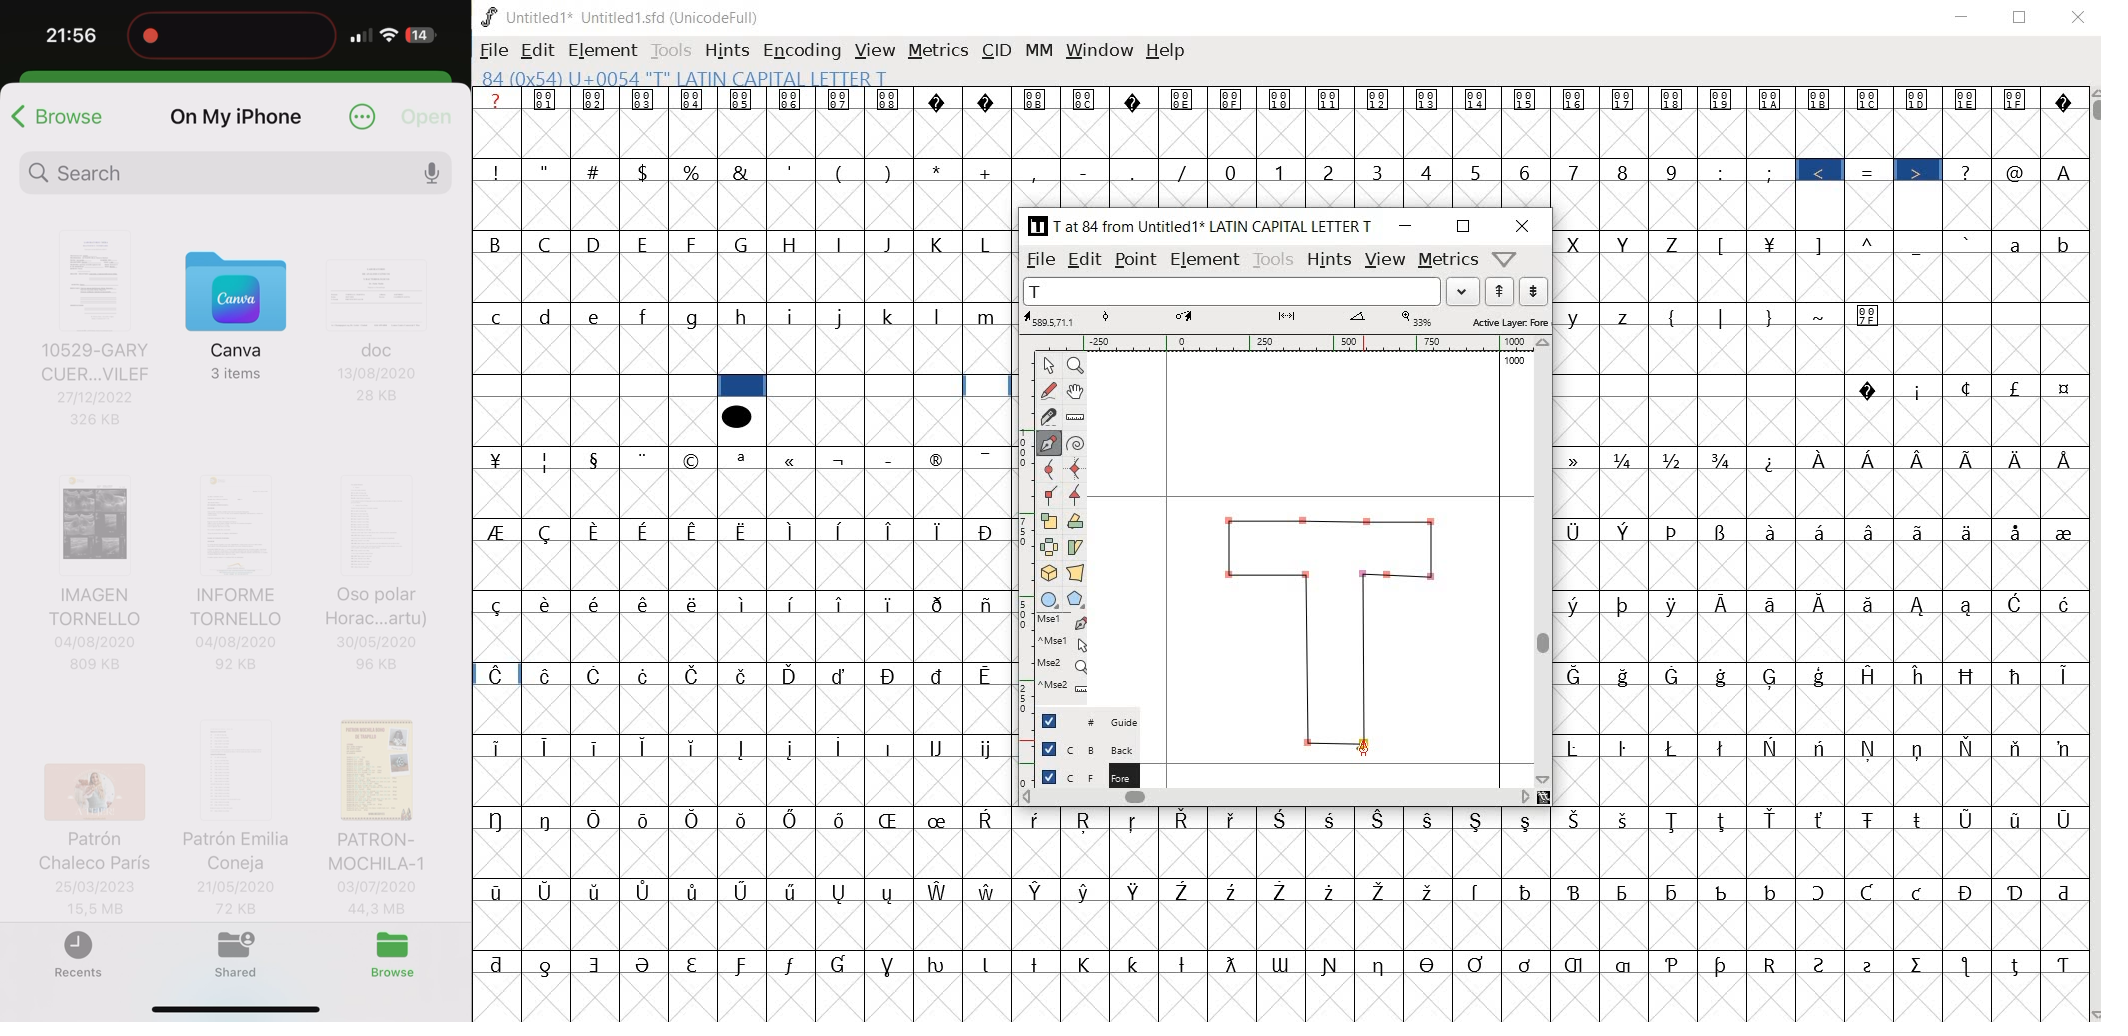 The width and height of the screenshot is (2128, 1036). Describe the element at coordinates (727, 50) in the screenshot. I see `hints` at that location.